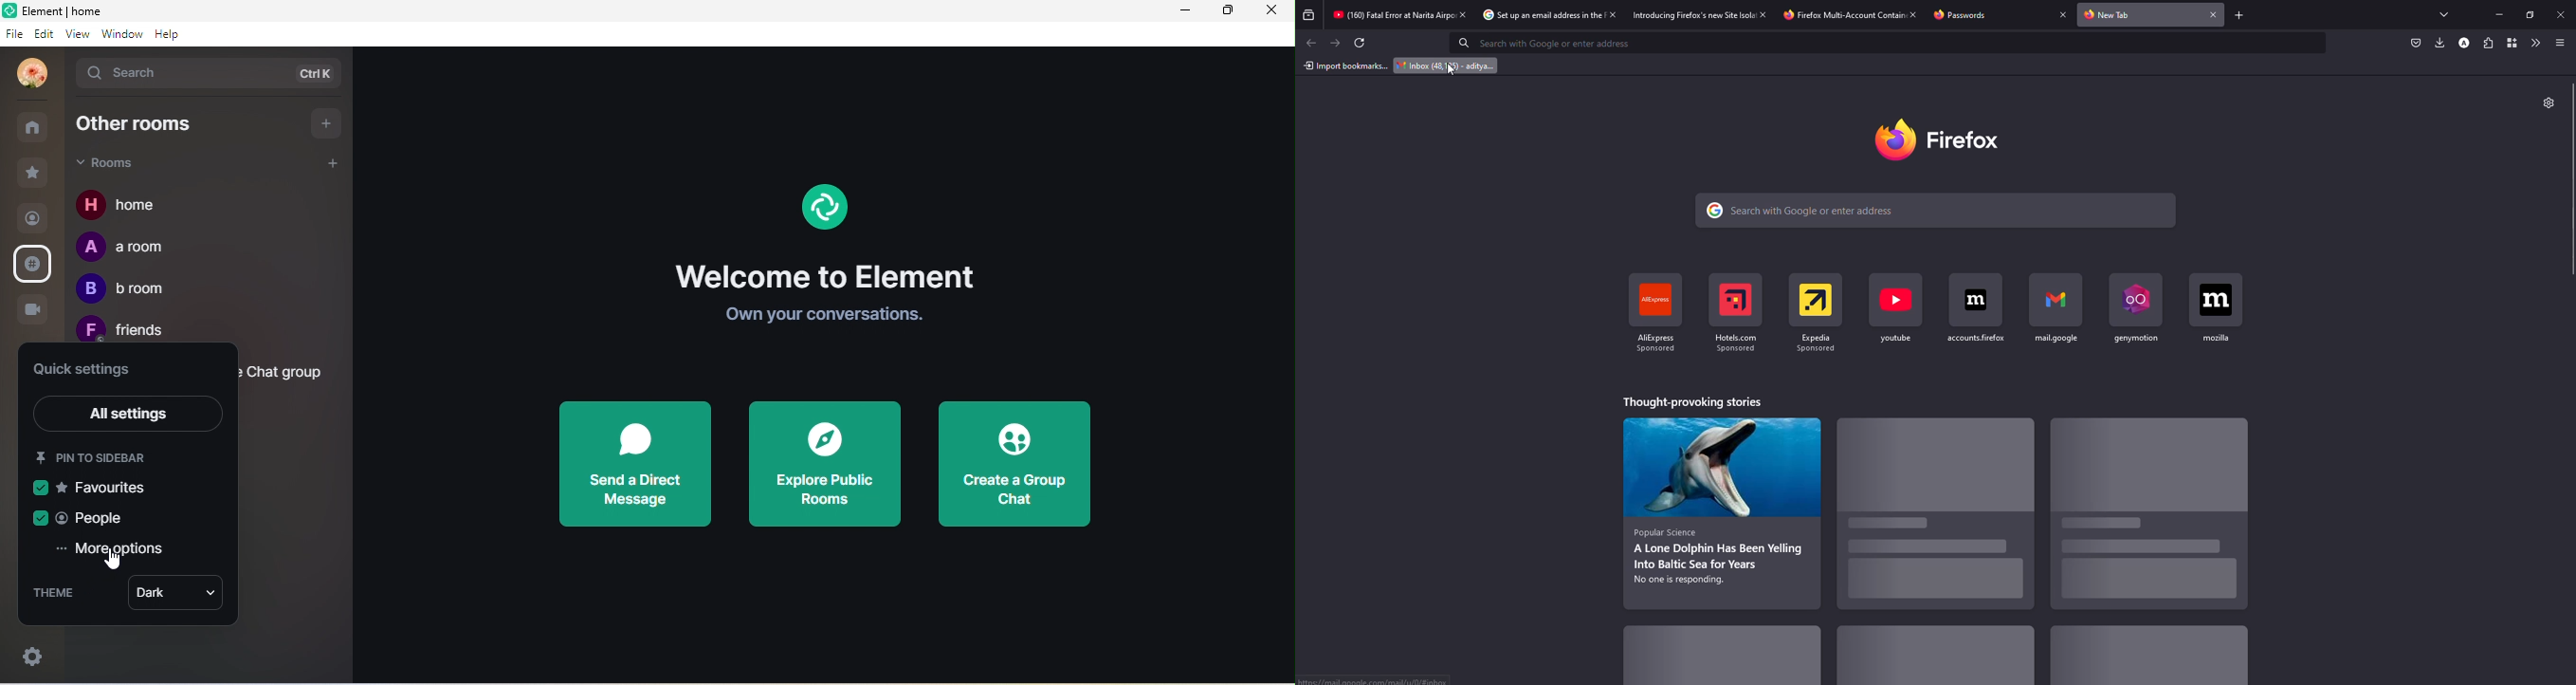 This screenshot has height=700, width=2576. What do you see at coordinates (129, 247) in the screenshot?
I see `a room` at bounding box center [129, 247].